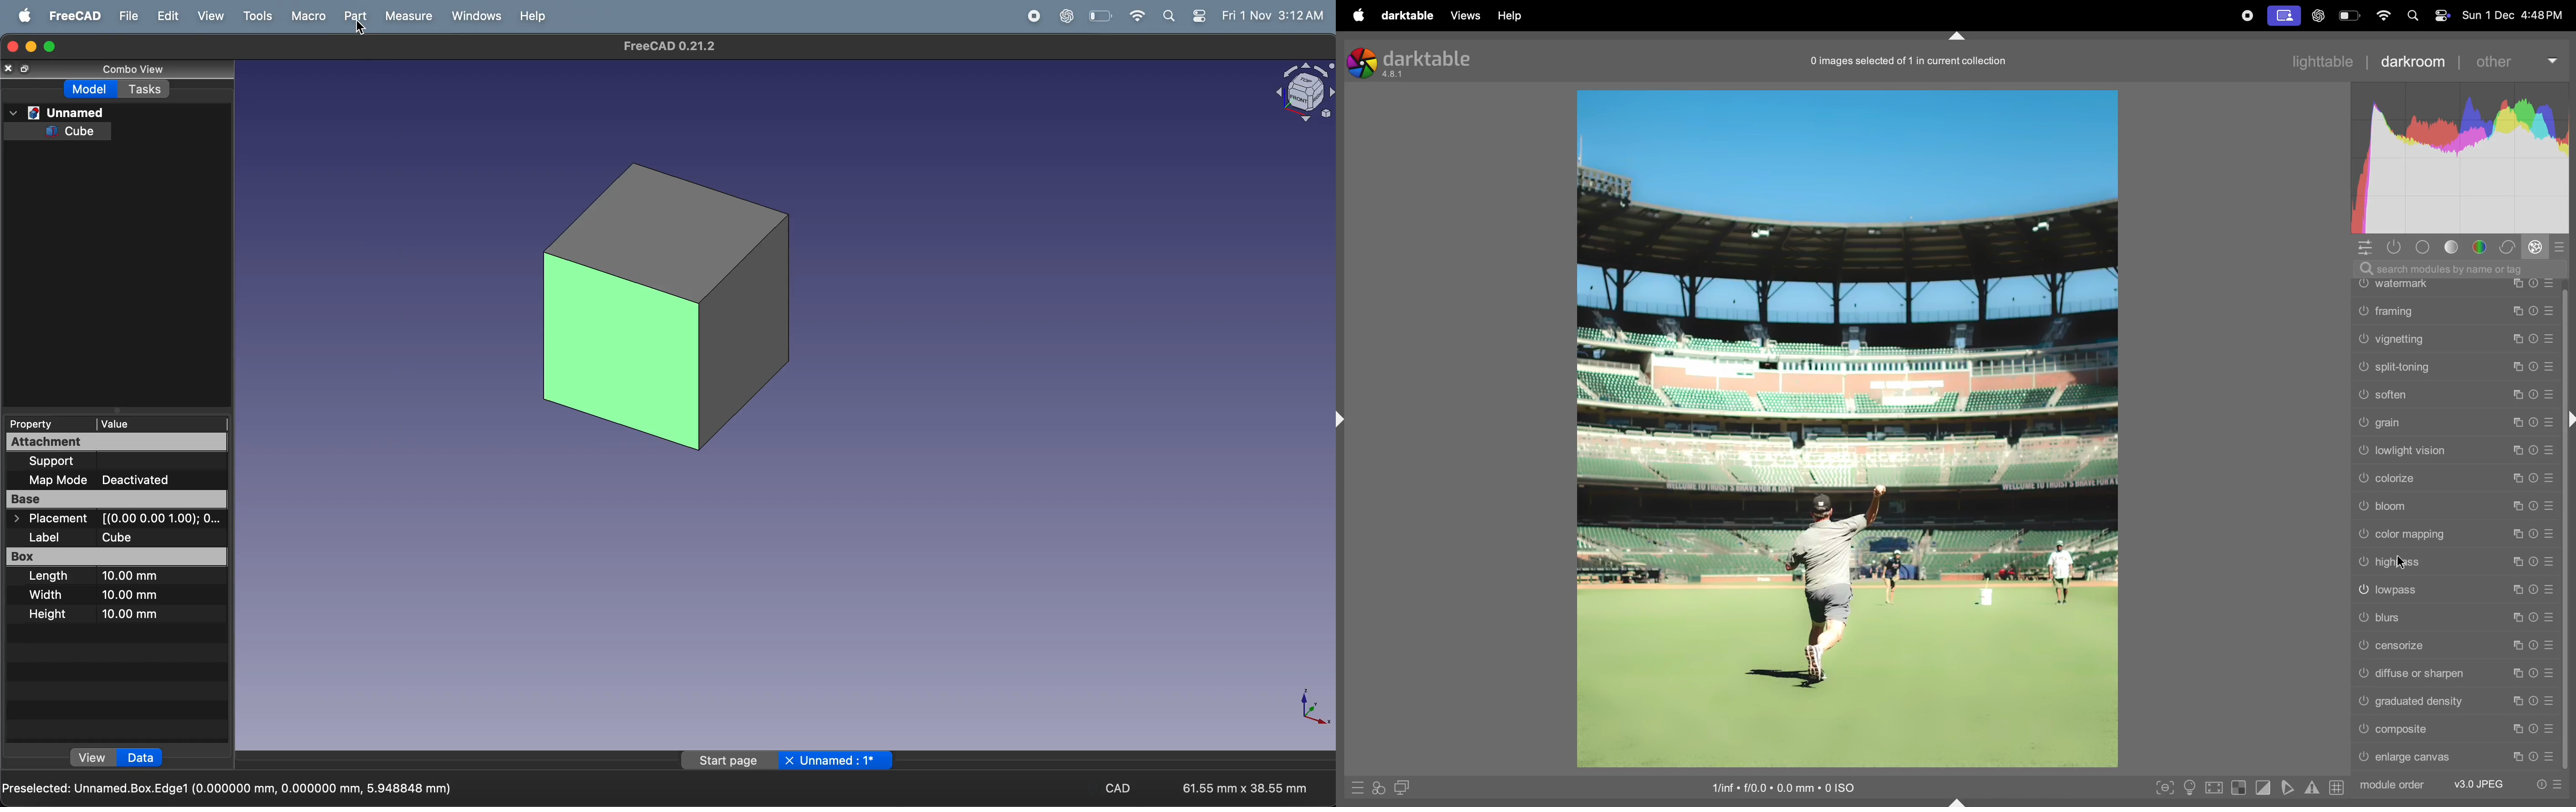  I want to click on search, so click(1168, 17).